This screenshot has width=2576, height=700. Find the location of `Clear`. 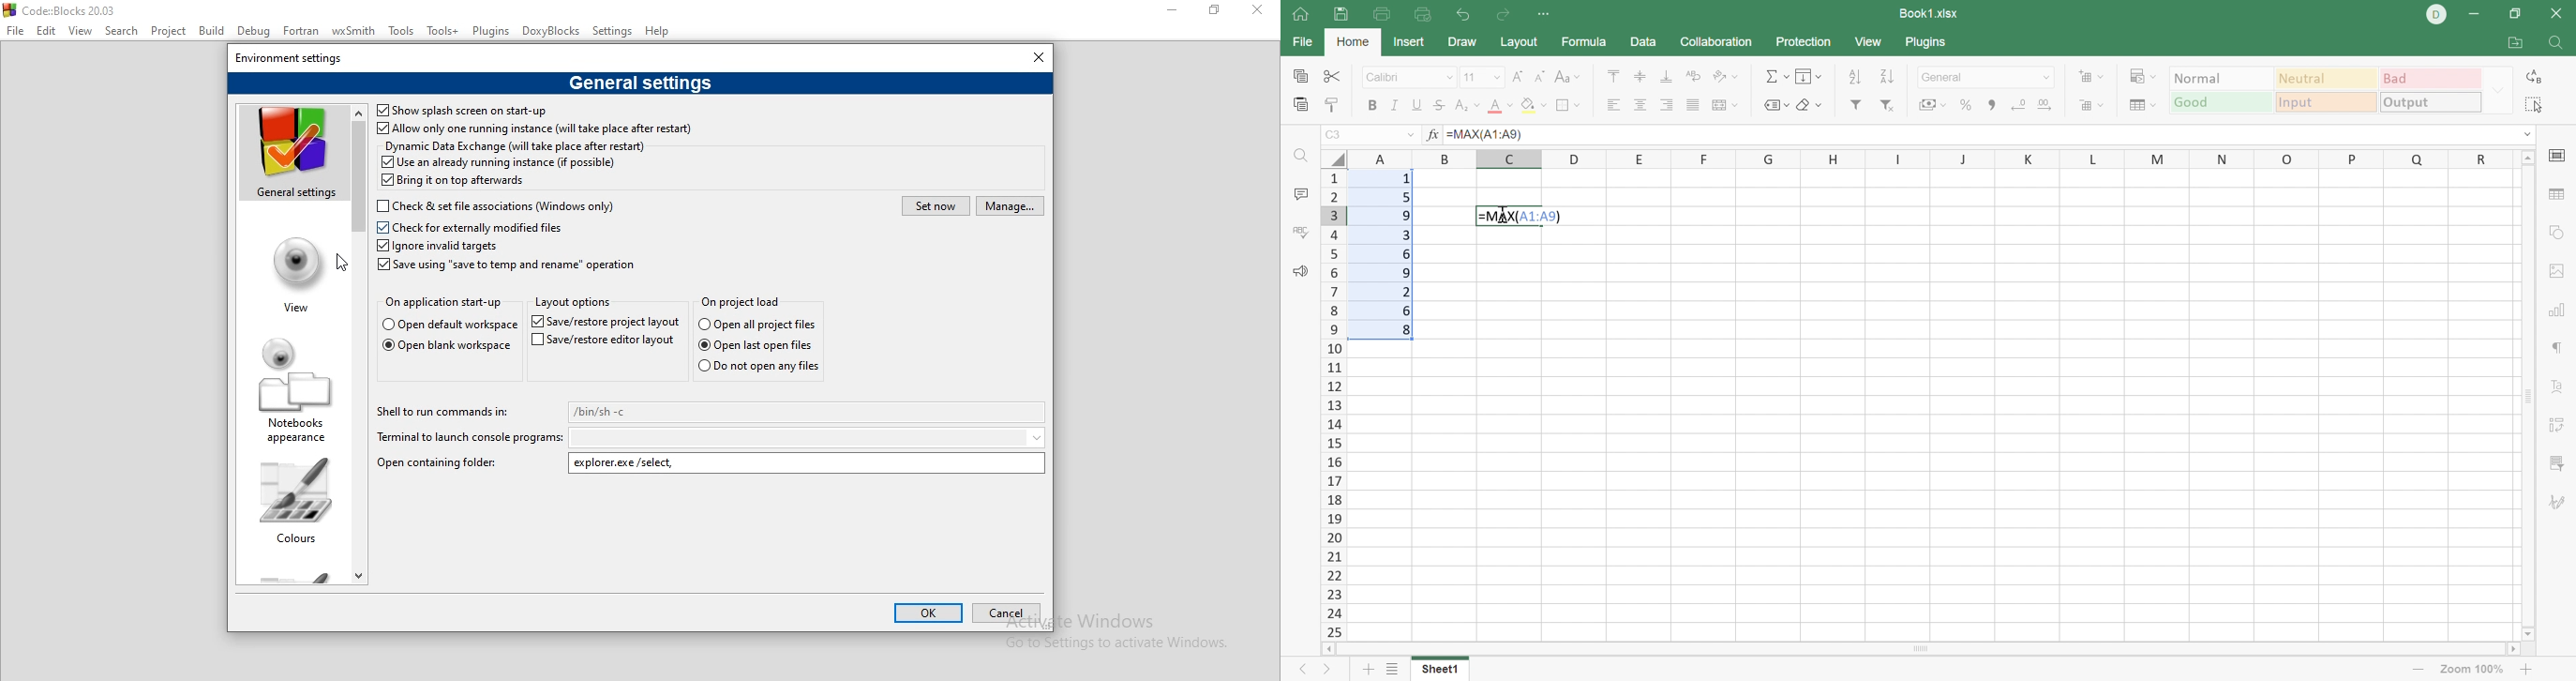

Clear is located at coordinates (1810, 105).